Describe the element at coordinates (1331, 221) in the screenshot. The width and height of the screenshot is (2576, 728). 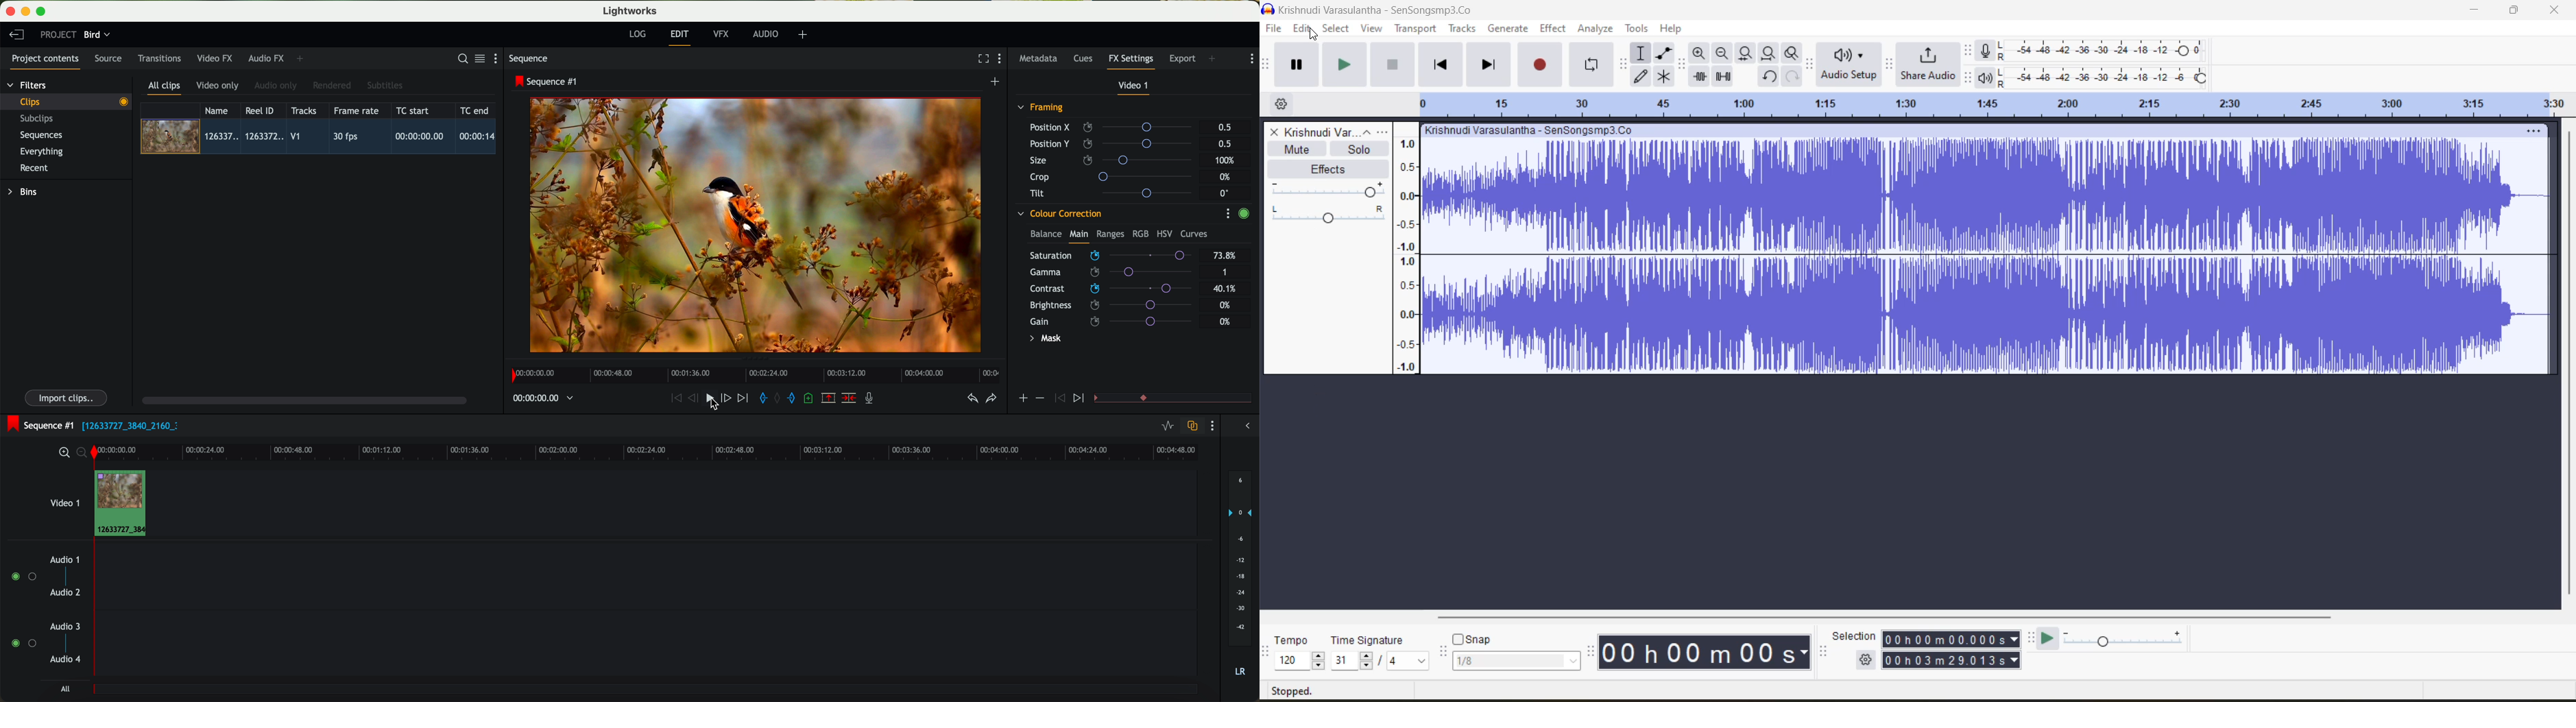
I see `change pan` at that location.